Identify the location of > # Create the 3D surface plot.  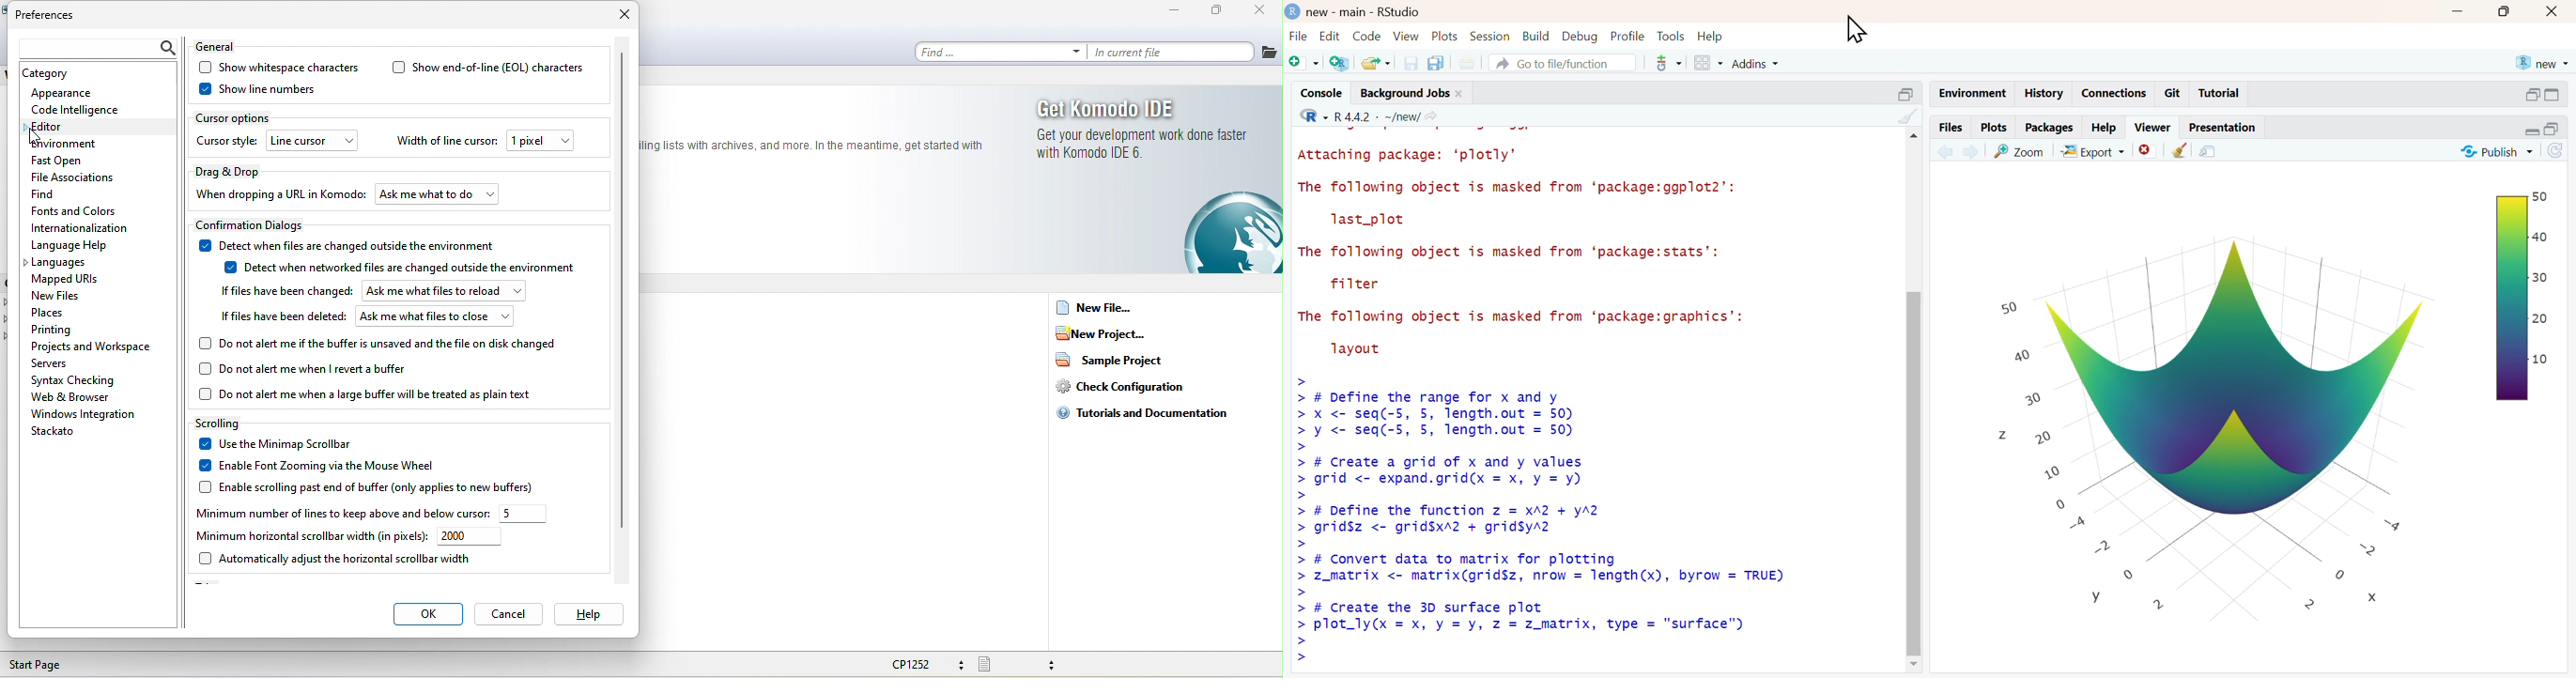
(1417, 609).